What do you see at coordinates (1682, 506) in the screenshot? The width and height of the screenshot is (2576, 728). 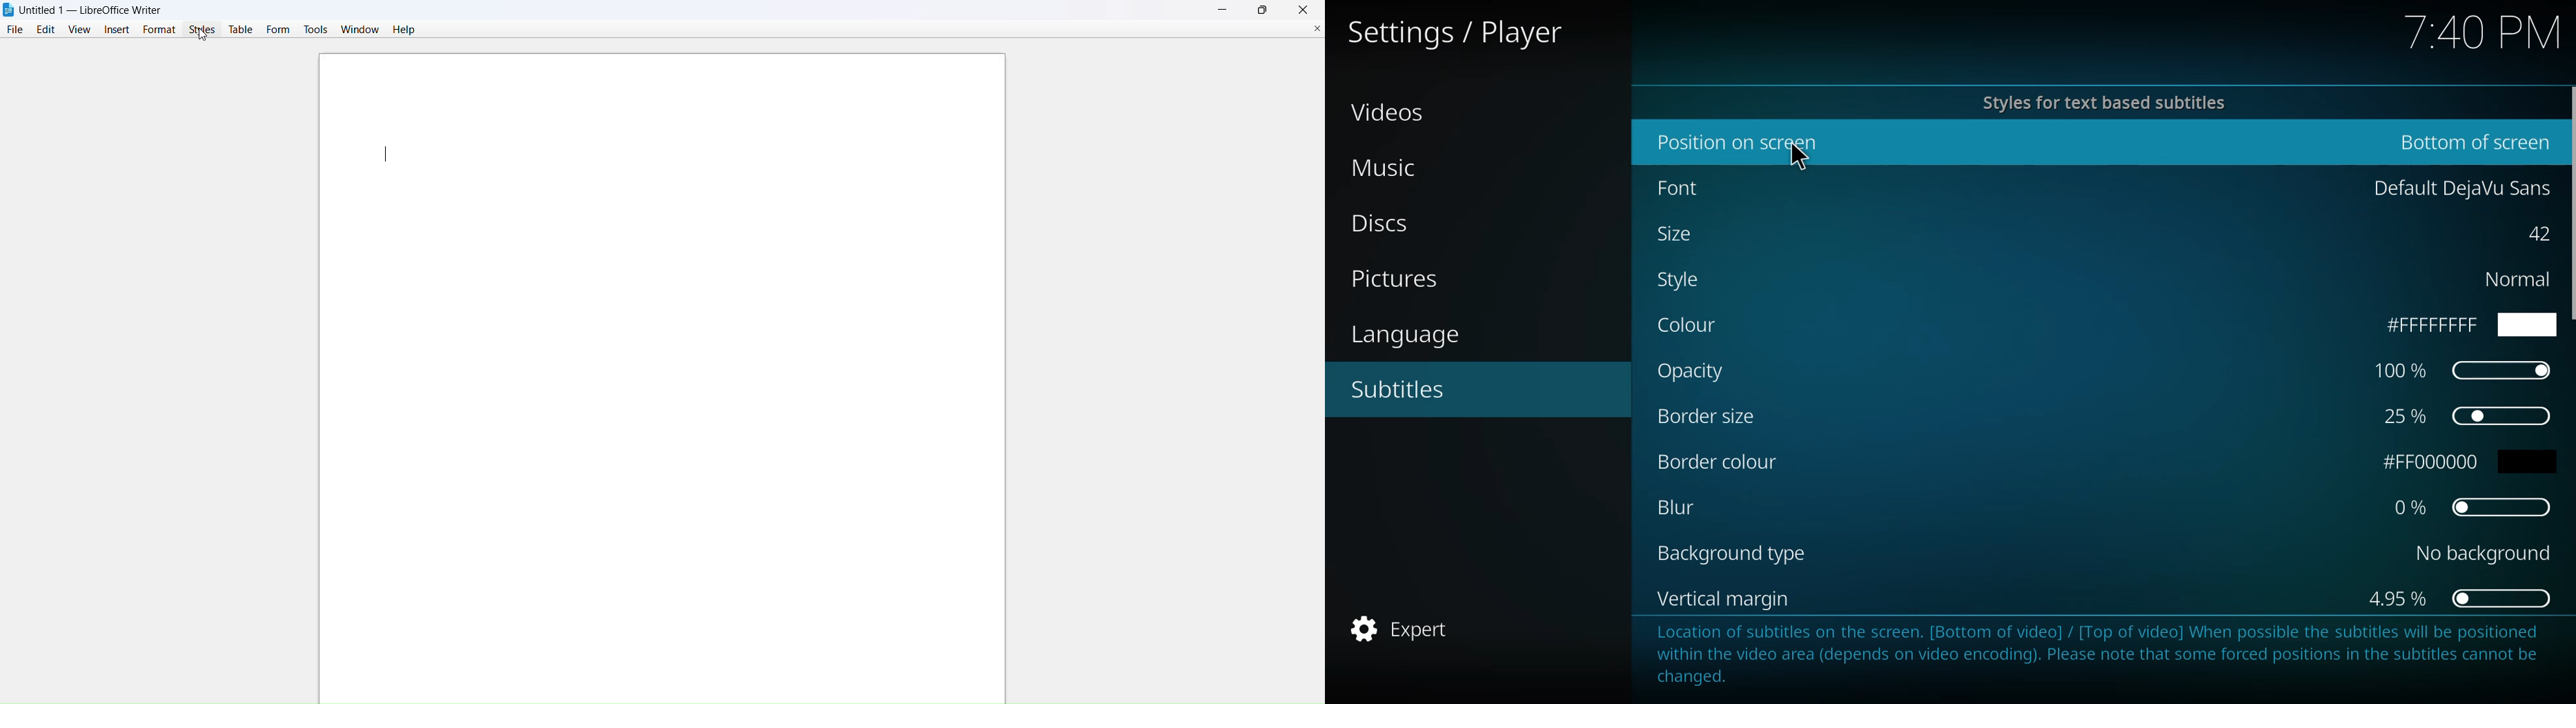 I see `blur` at bounding box center [1682, 506].